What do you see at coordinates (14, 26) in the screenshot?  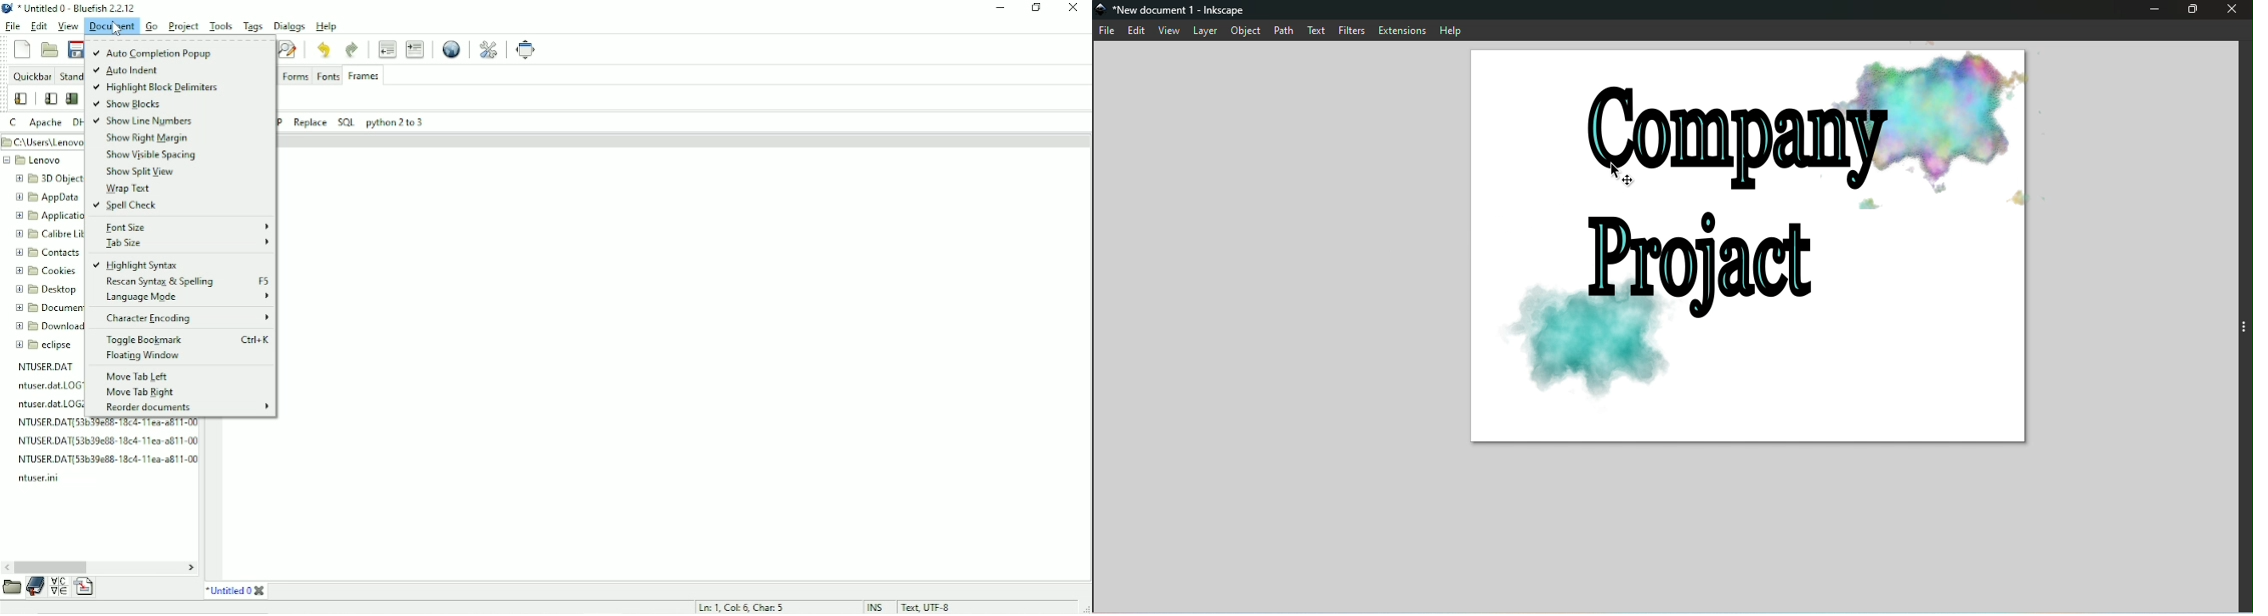 I see `File` at bounding box center [14, 26].